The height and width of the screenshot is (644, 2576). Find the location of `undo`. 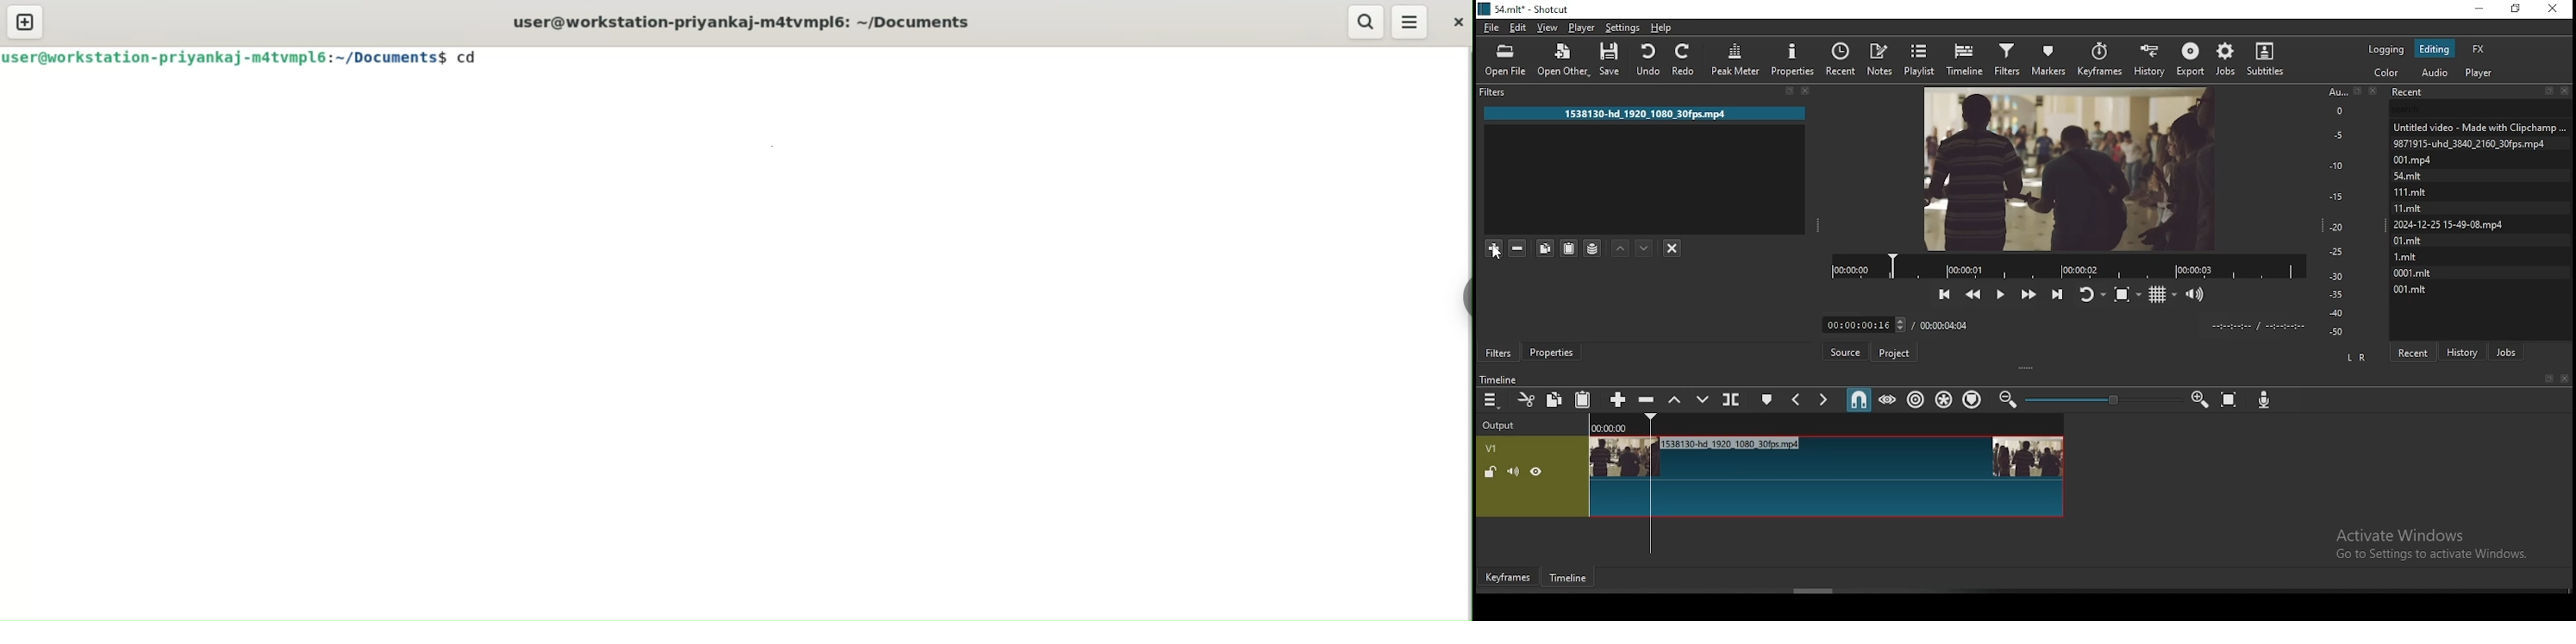

undo is located at coordinates (1646, 57).